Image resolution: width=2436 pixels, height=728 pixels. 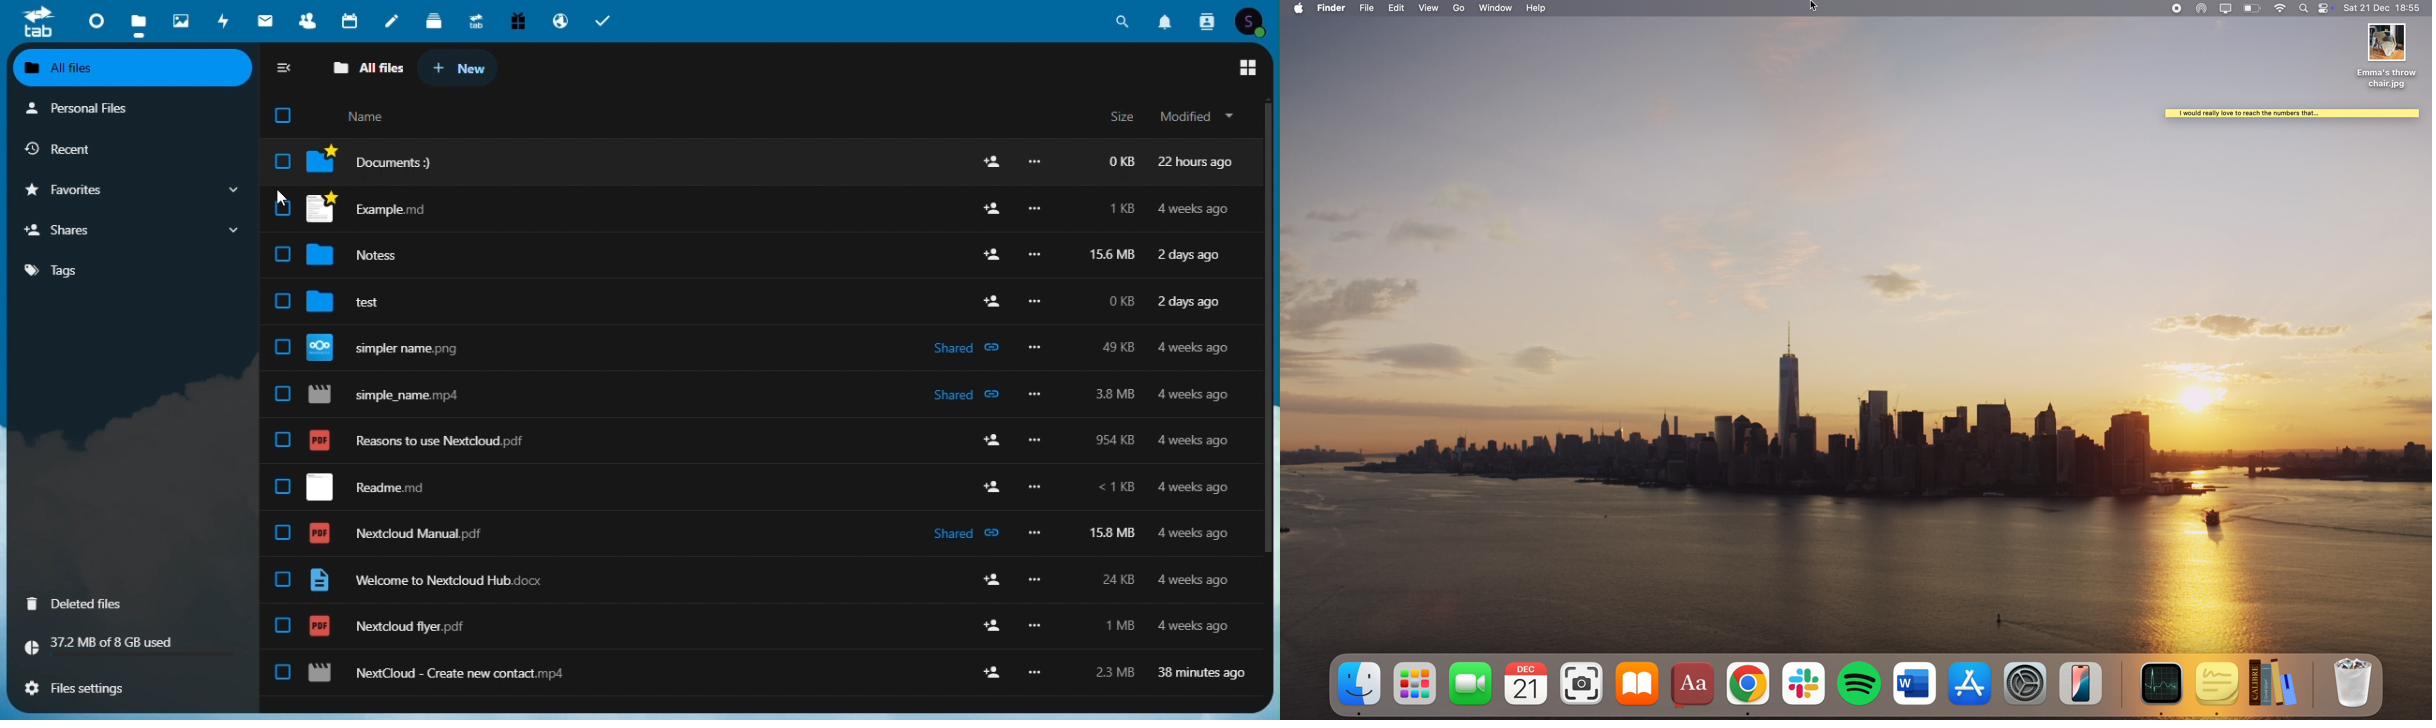 What do you see at coordinates (1035, 393) in the screenshot?
I see `more options` at bounding box center [1035, 393].